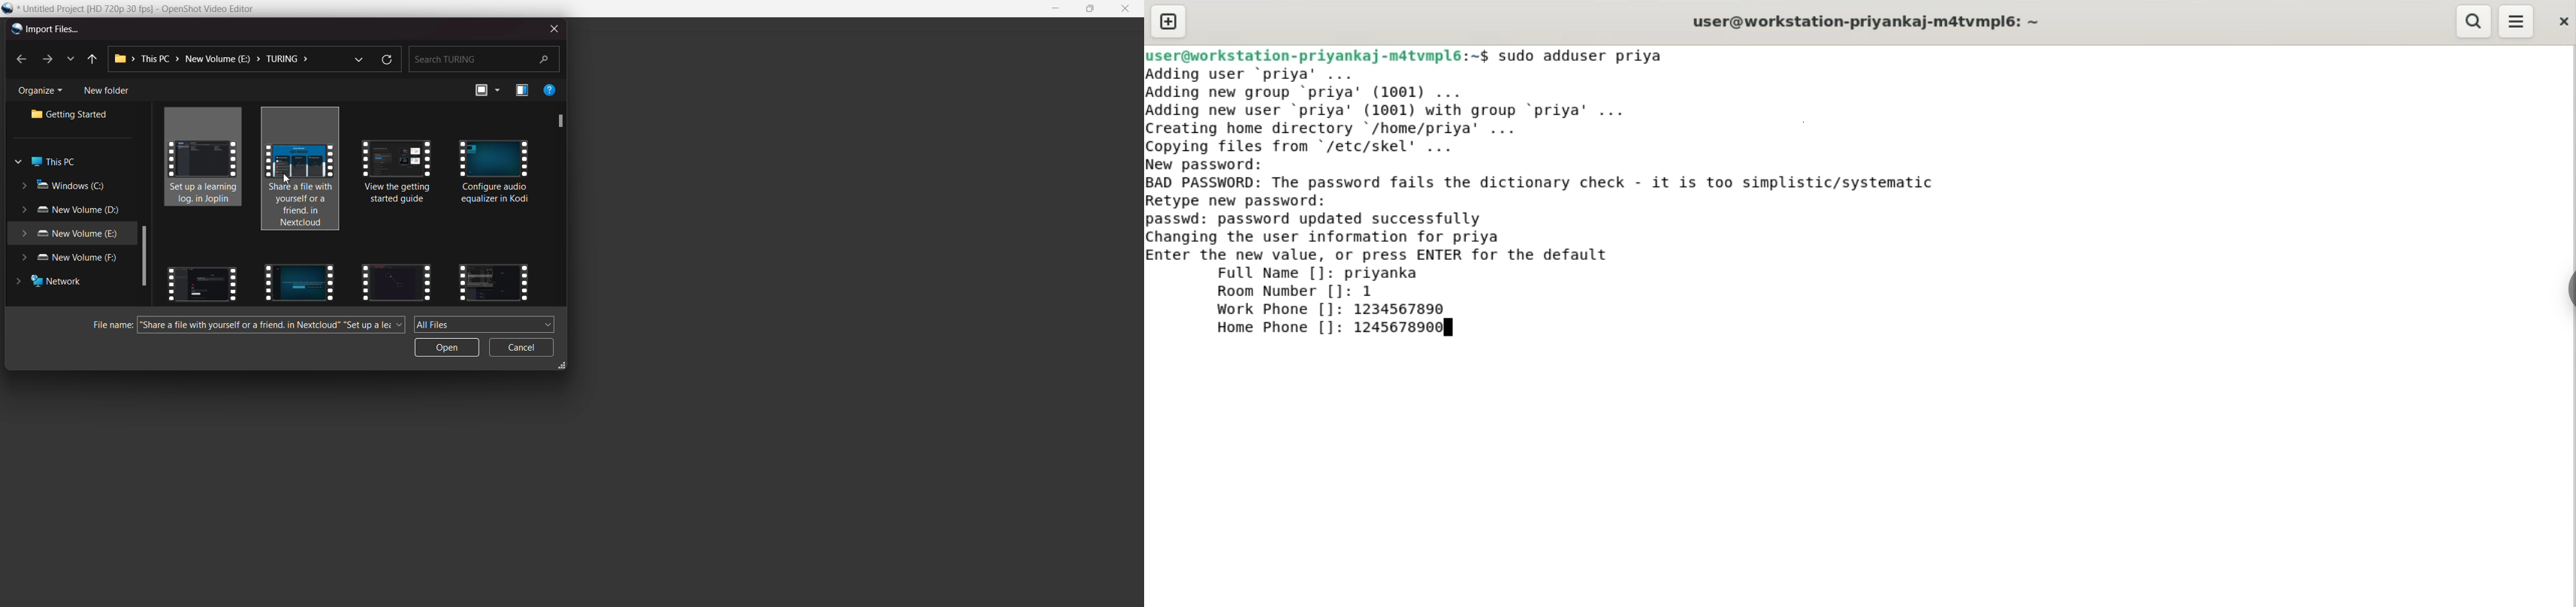 This screenshot has height=616, width=2576. Describe the element at coordinates (272, 326) in the screenshot. I see `multiple video names` at that location.